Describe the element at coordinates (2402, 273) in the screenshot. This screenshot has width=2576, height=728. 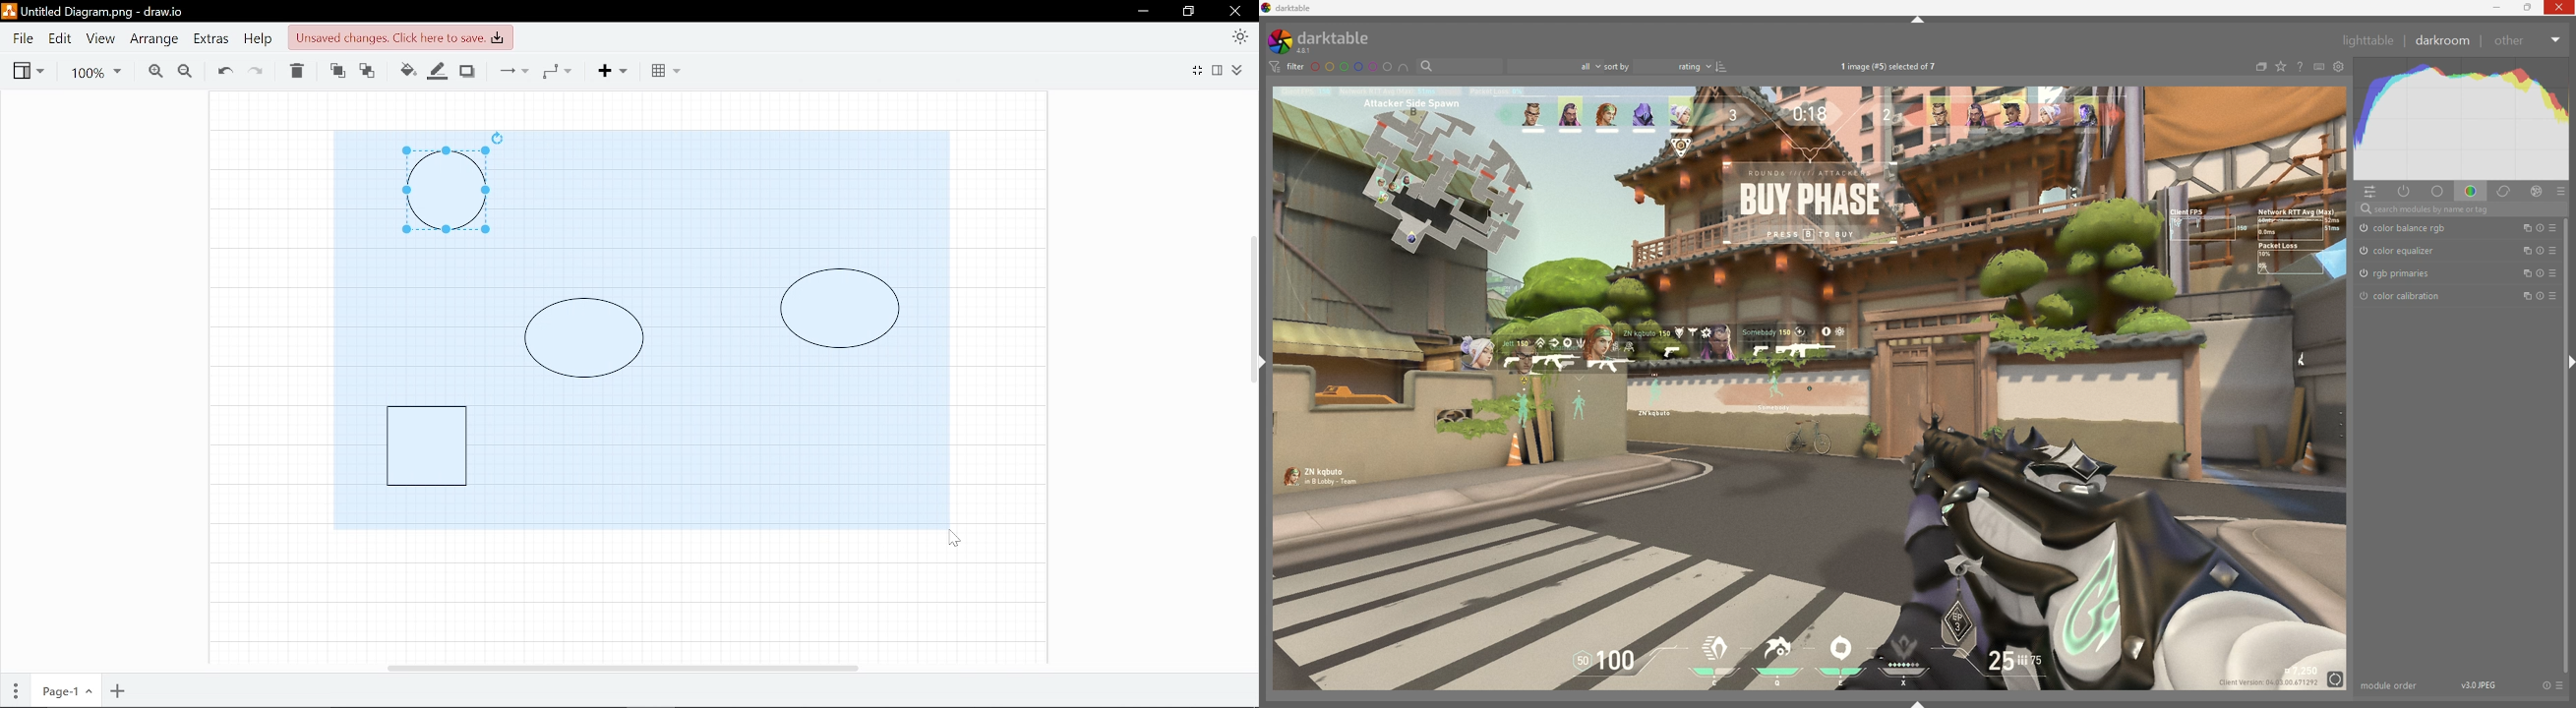
I see `rgb primaries` at that location.